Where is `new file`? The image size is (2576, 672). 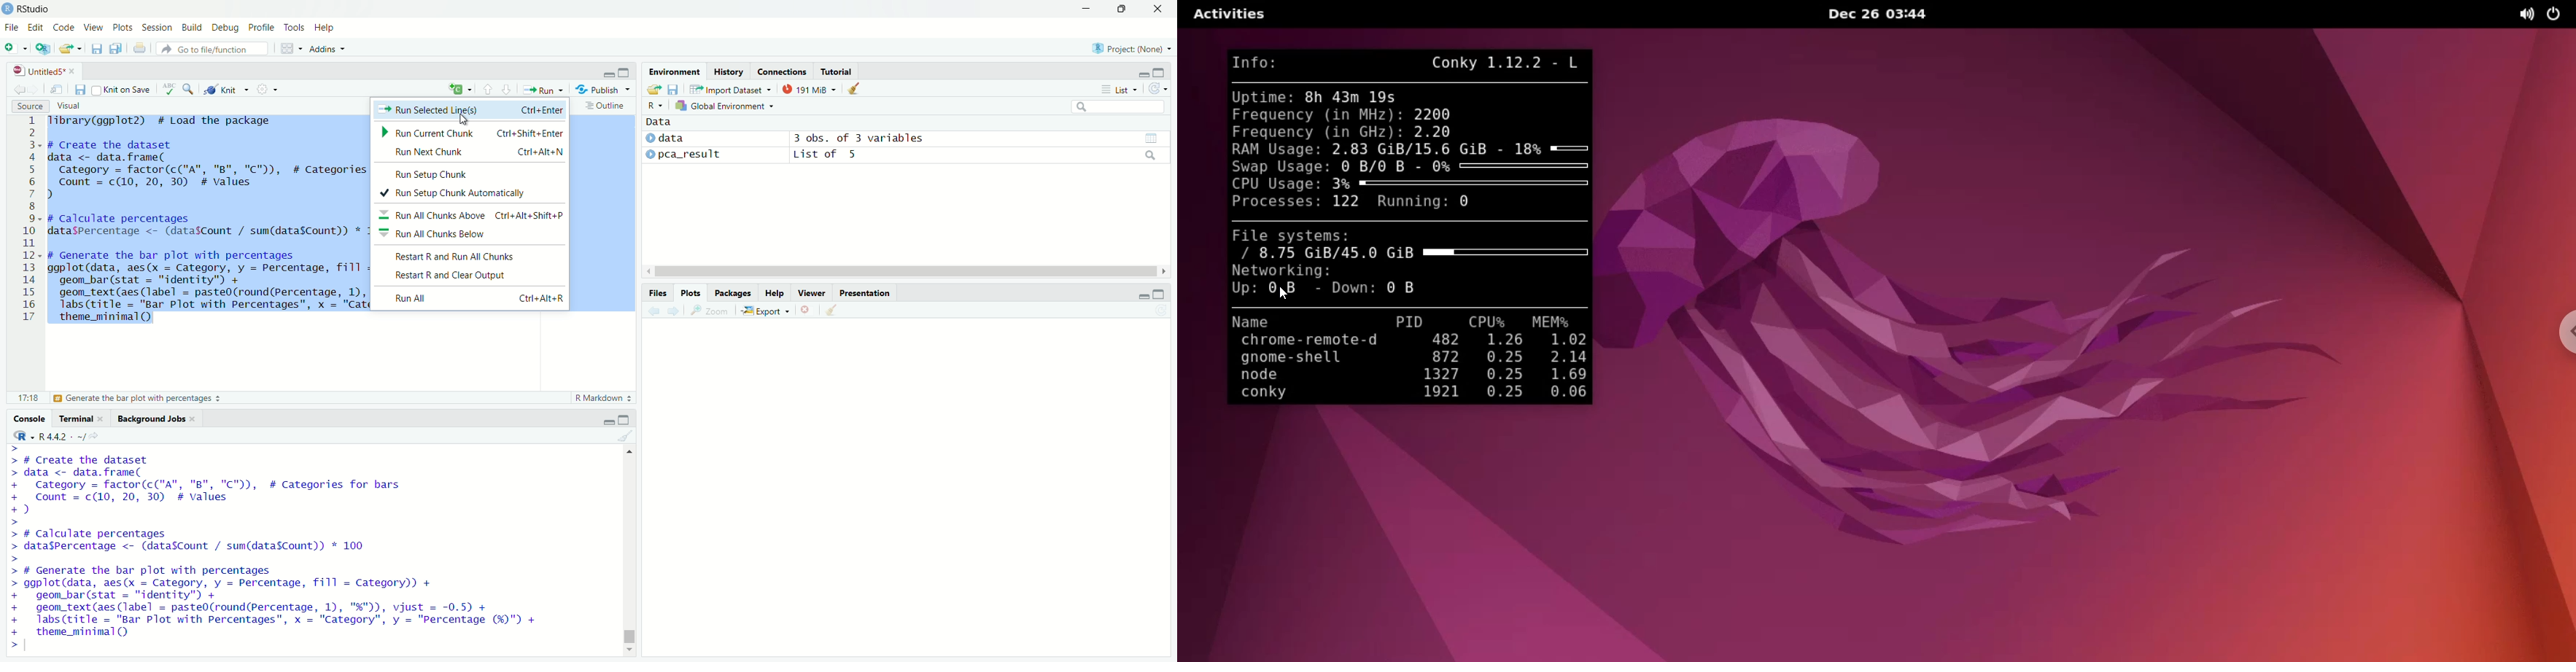 new file is located at coordinates (15, 49).